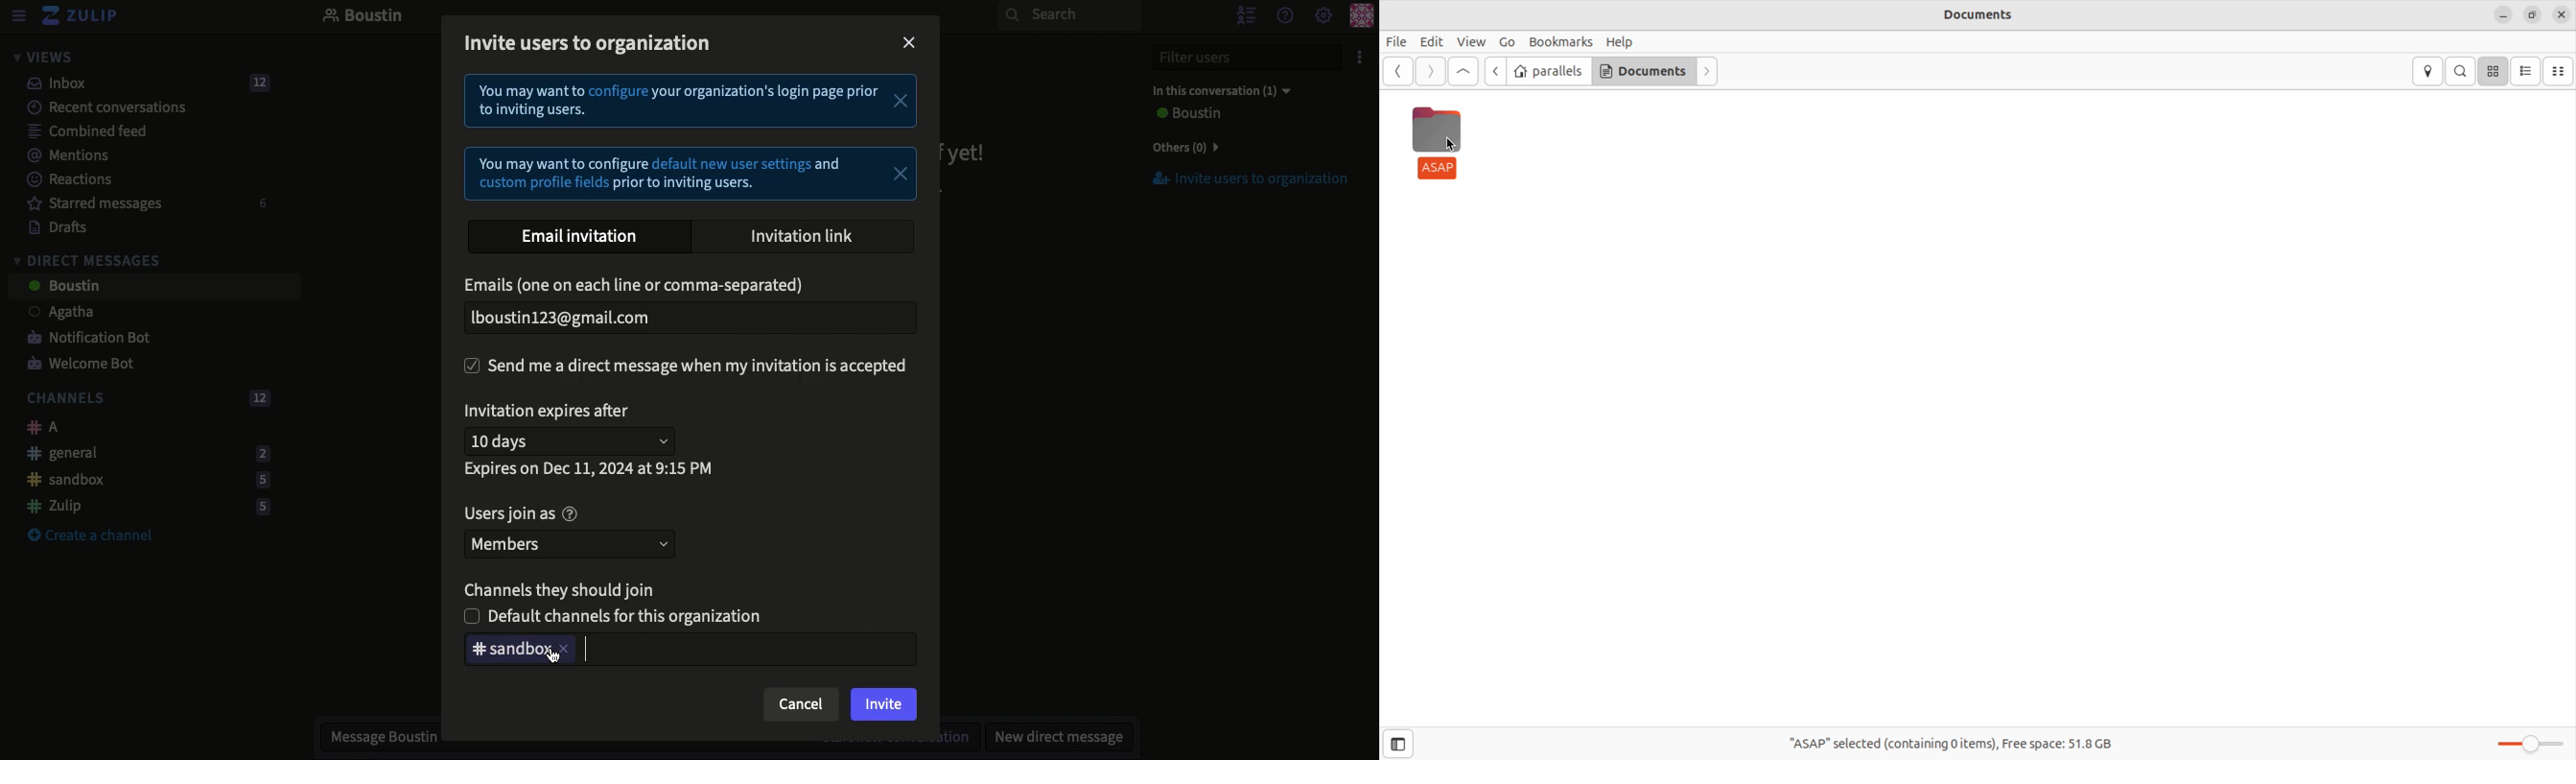 The width and height of the screenshot is (2576, 784). What do you see at coordinates (551, 413) in the screenshot?
I see `Invitation expires after` at bounding box center [551, 413].